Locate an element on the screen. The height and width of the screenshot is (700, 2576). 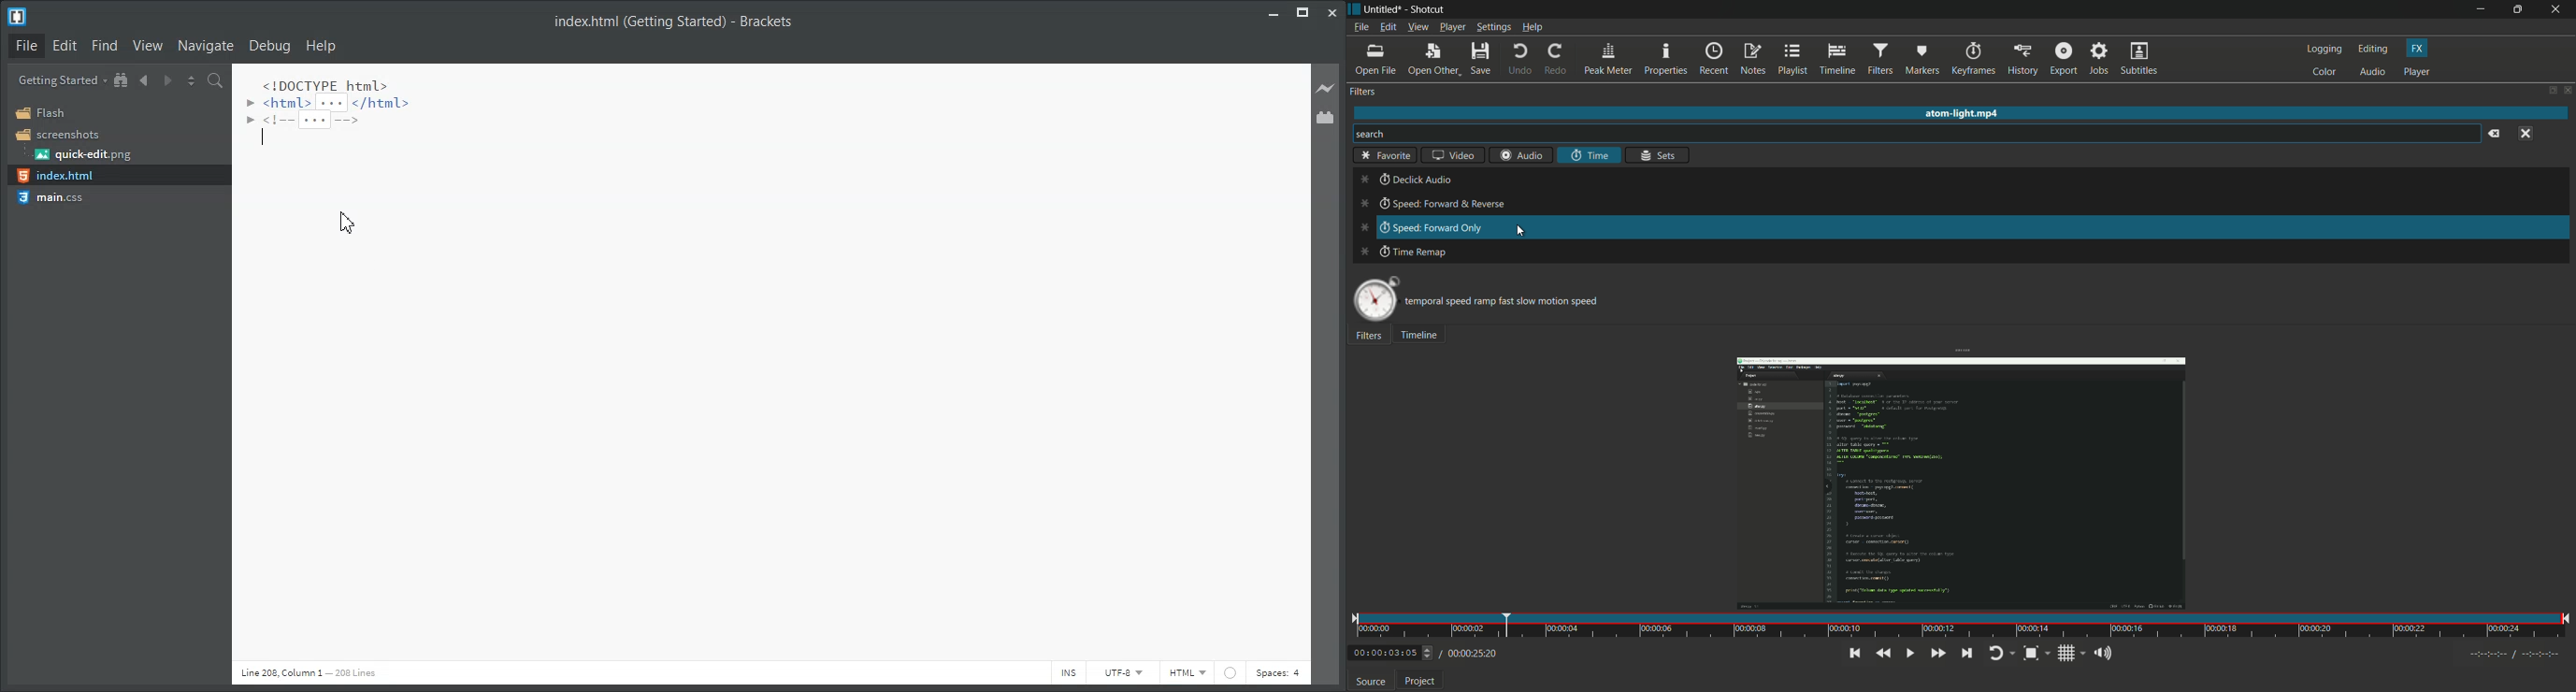
peak meter is located at coordinates (1607, 60).